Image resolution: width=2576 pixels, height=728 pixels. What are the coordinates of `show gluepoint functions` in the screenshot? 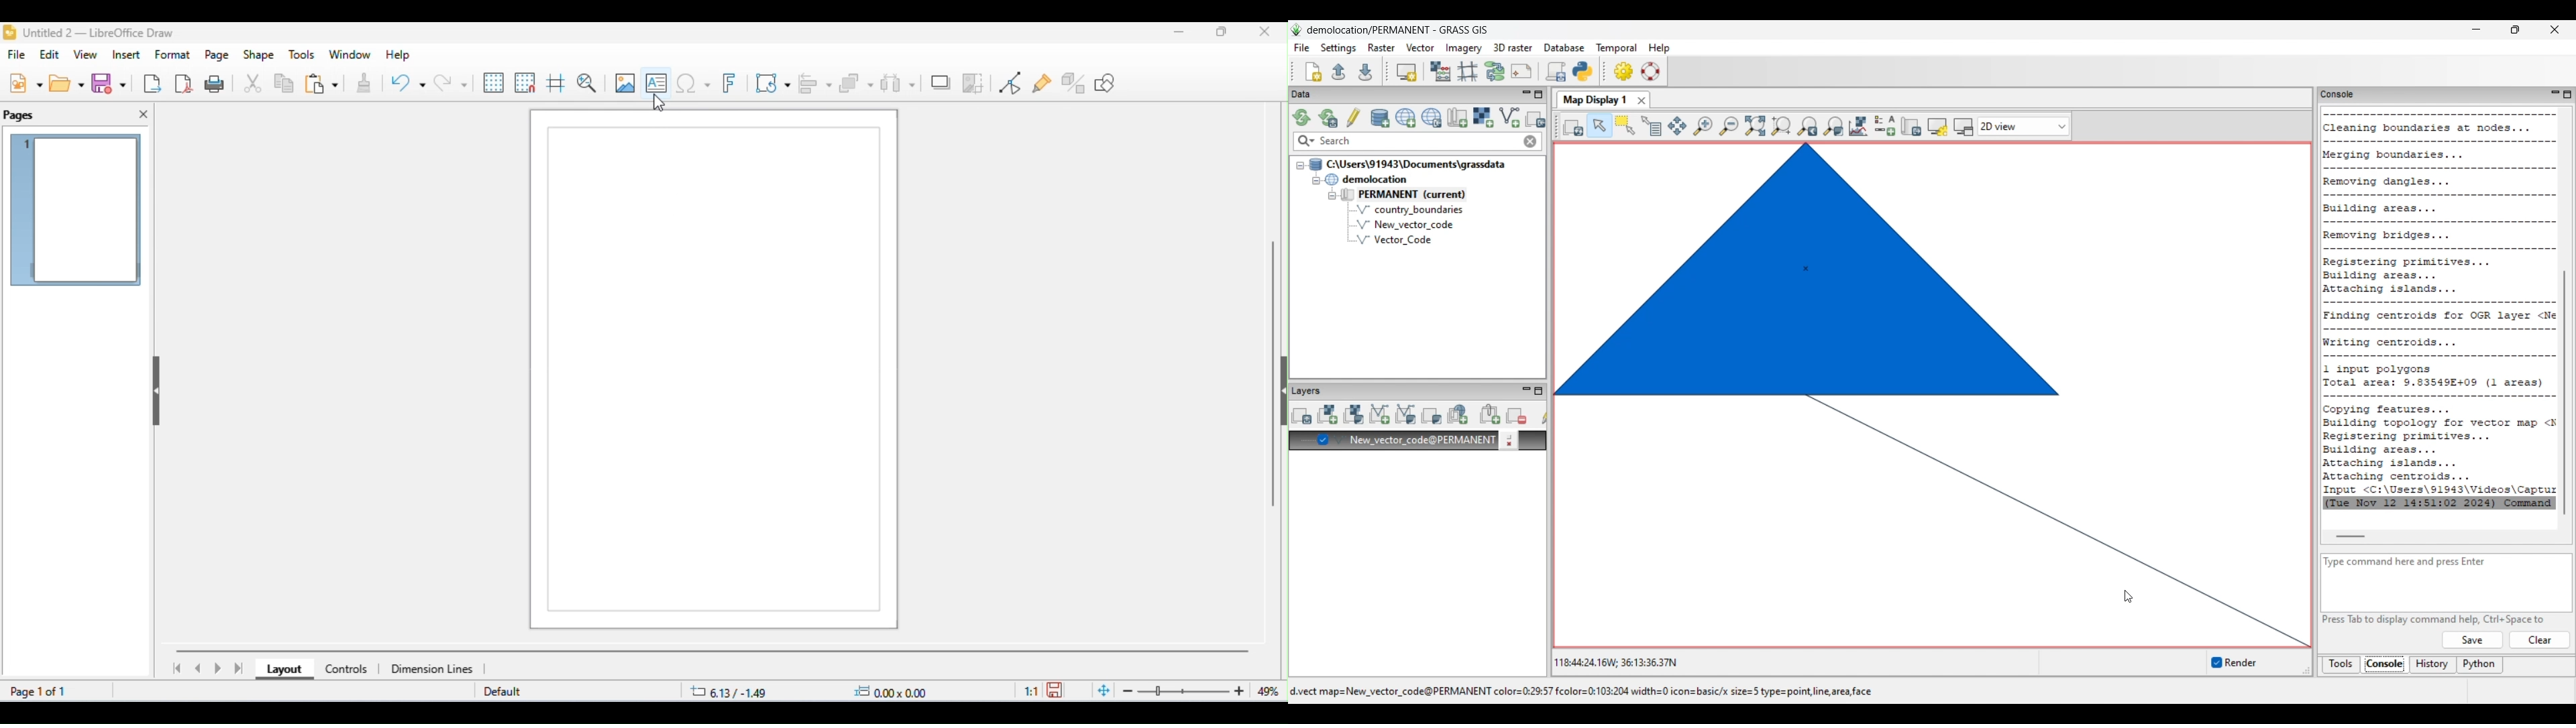 It's located at (1043, 84).